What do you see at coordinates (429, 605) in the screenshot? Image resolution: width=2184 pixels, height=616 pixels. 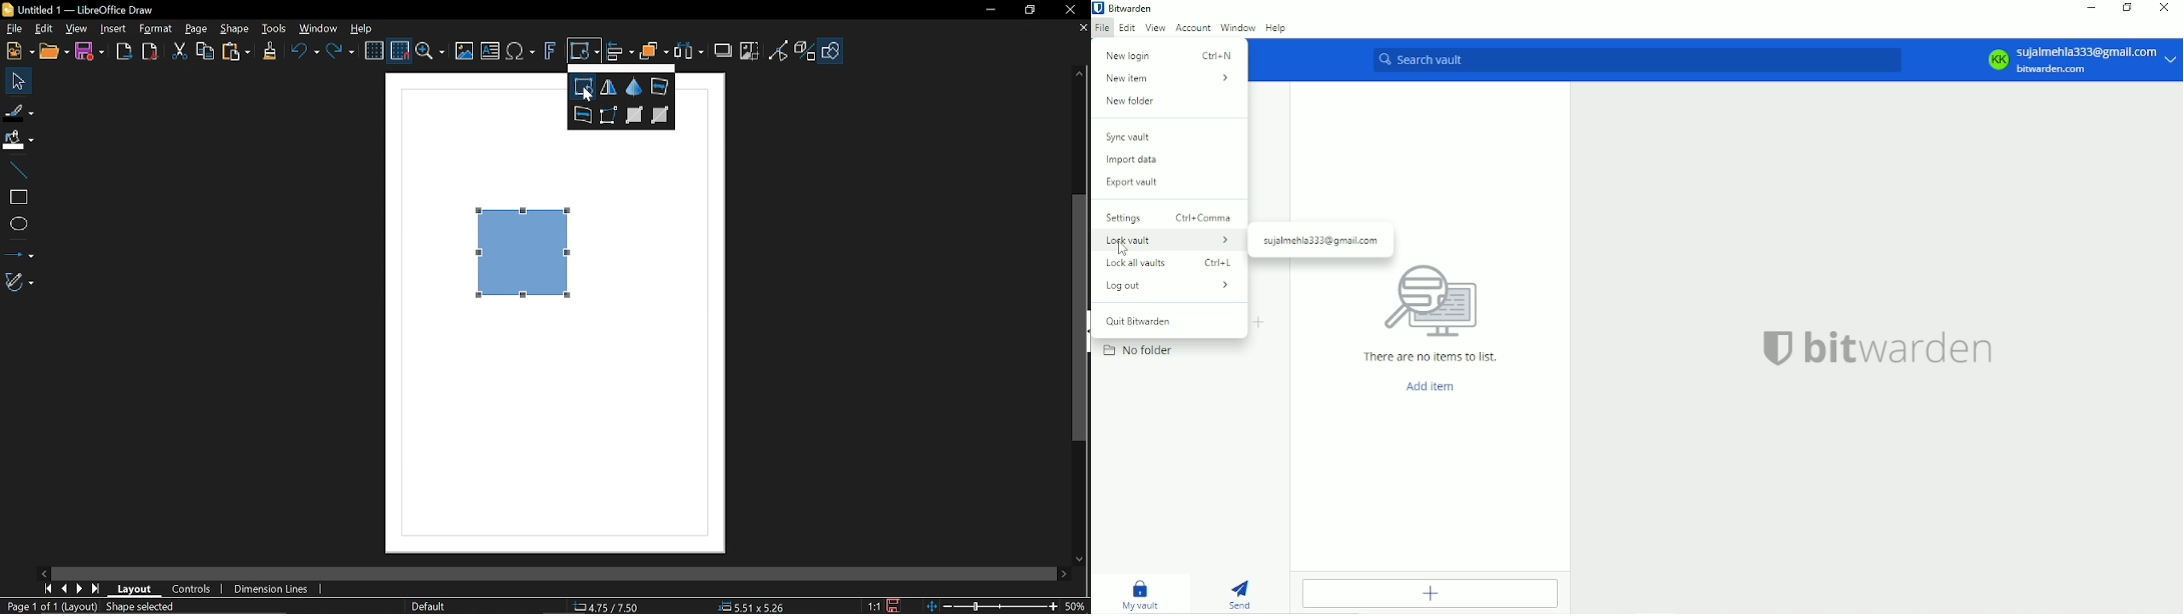 I see `Slide master name` at bounding box center [429, 605].